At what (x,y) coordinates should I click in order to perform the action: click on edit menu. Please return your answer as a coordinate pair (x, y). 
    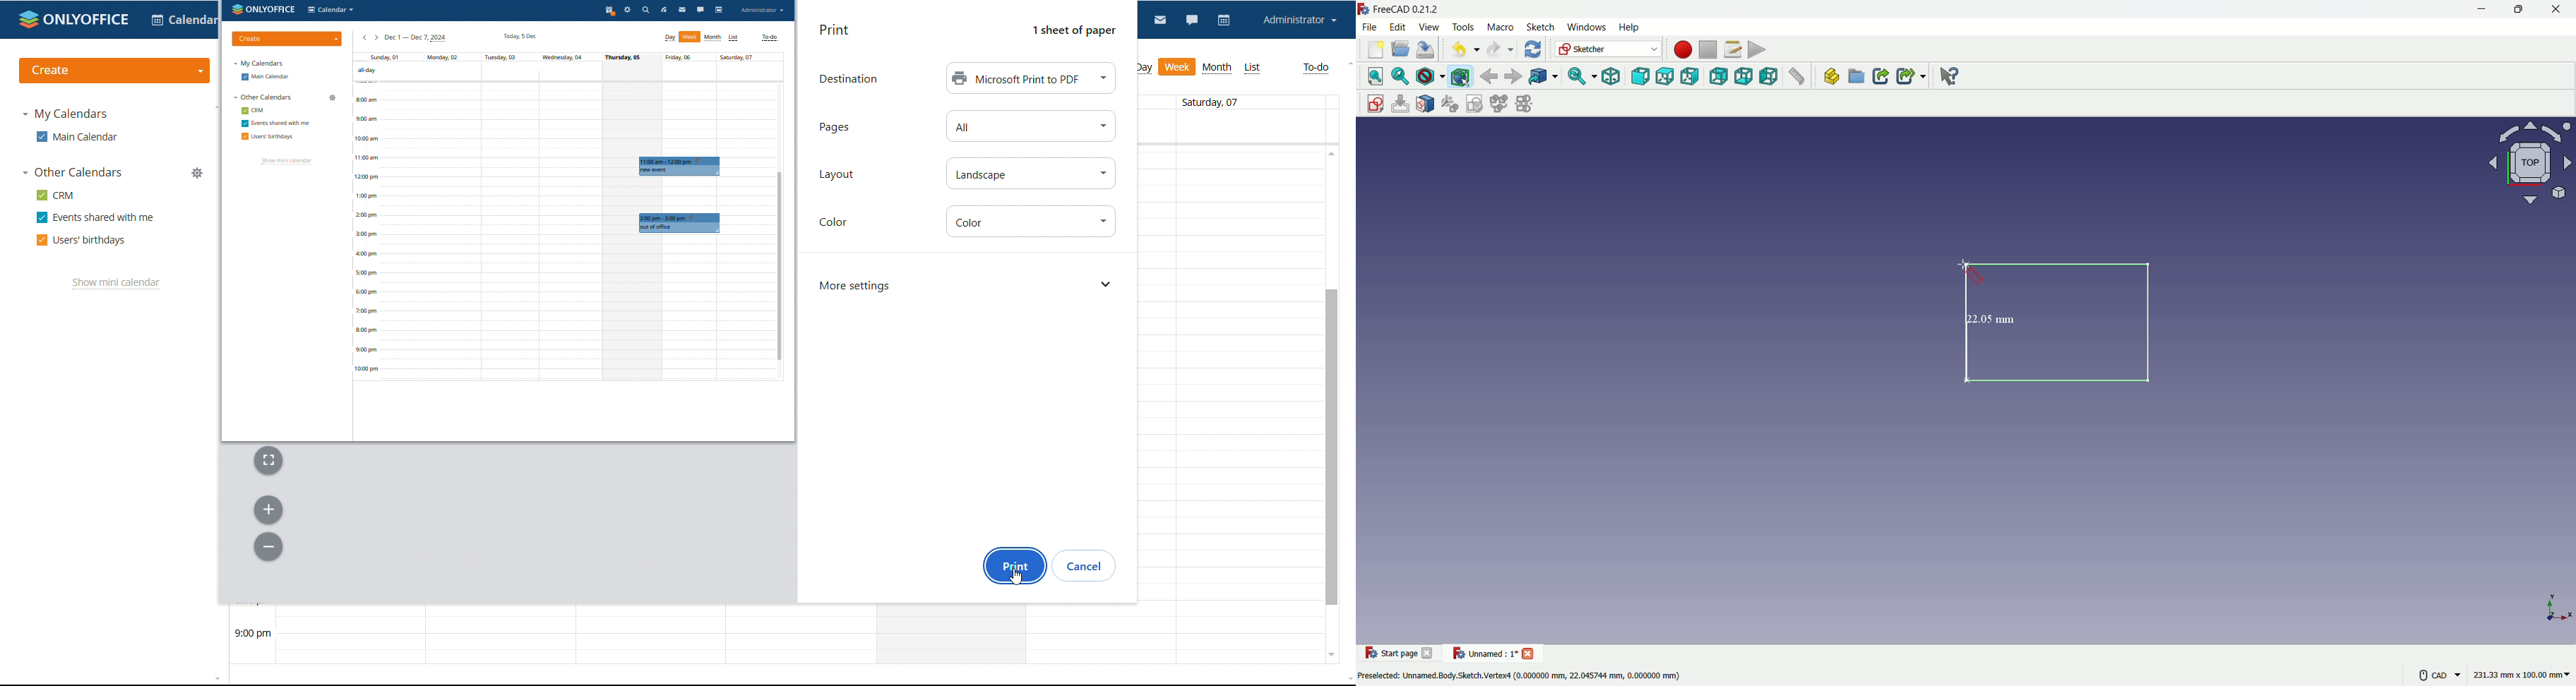
    Looking at the image, I should click on (1398, 27).